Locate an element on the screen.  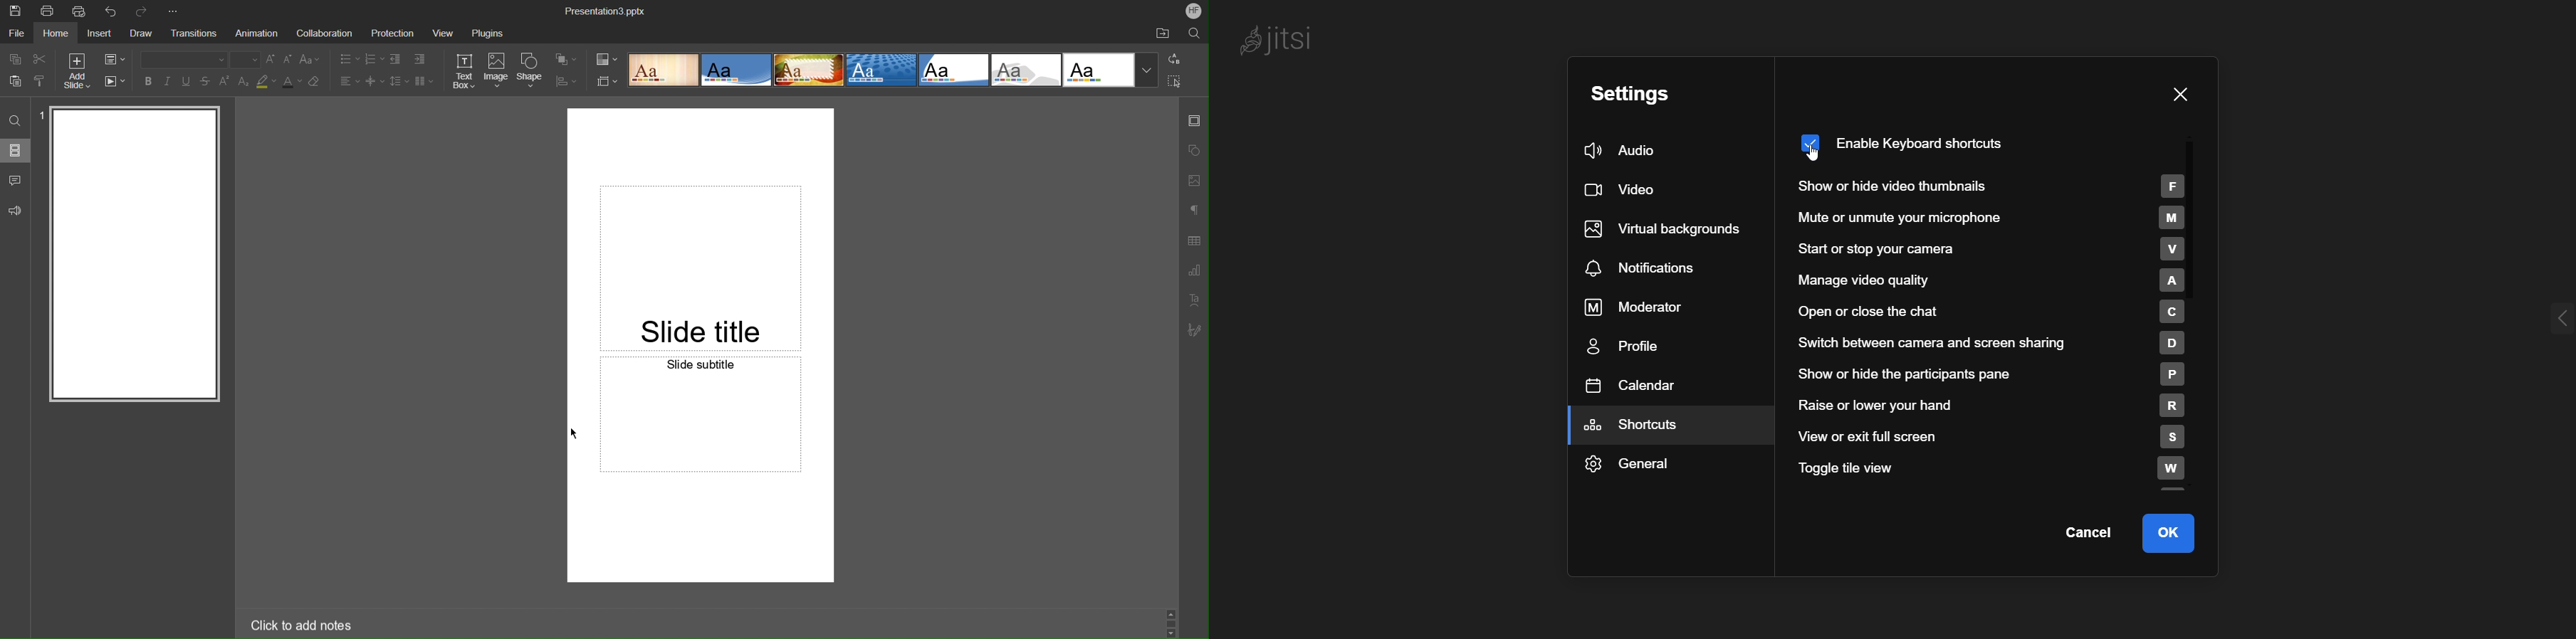
Superscript is located at coordinates (225, 81).